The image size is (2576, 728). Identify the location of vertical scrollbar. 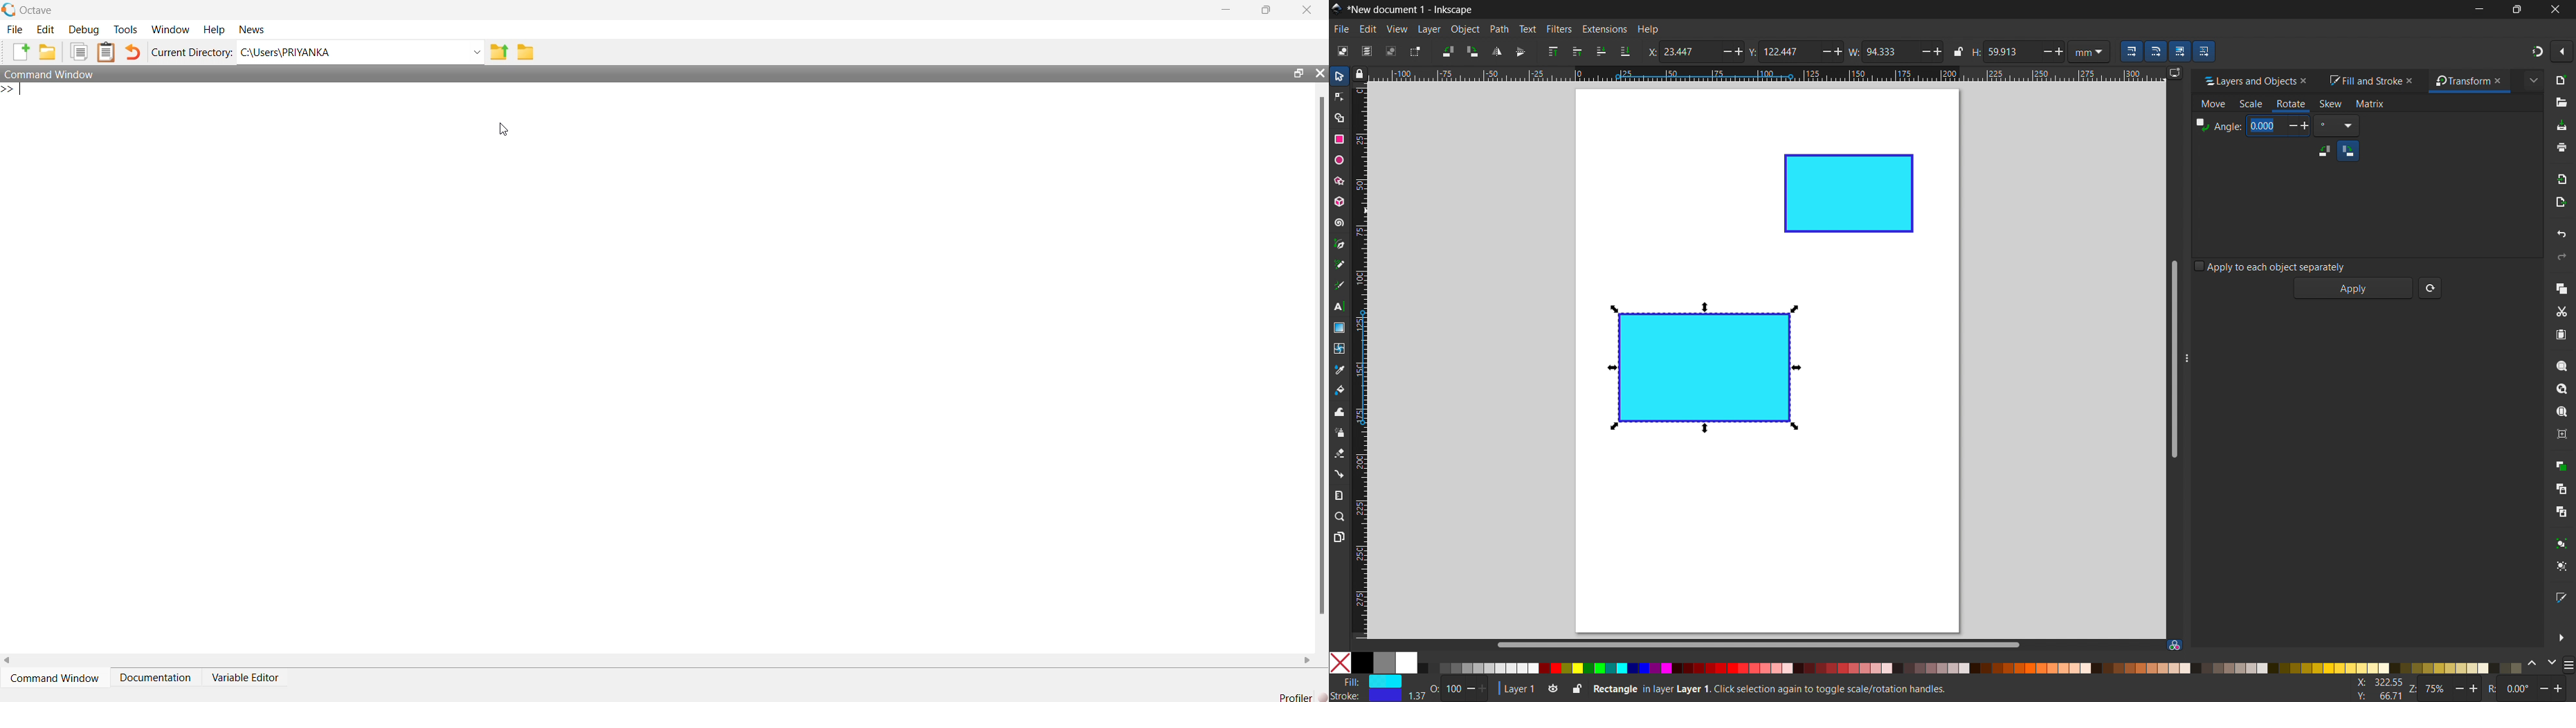
(2173, 358).